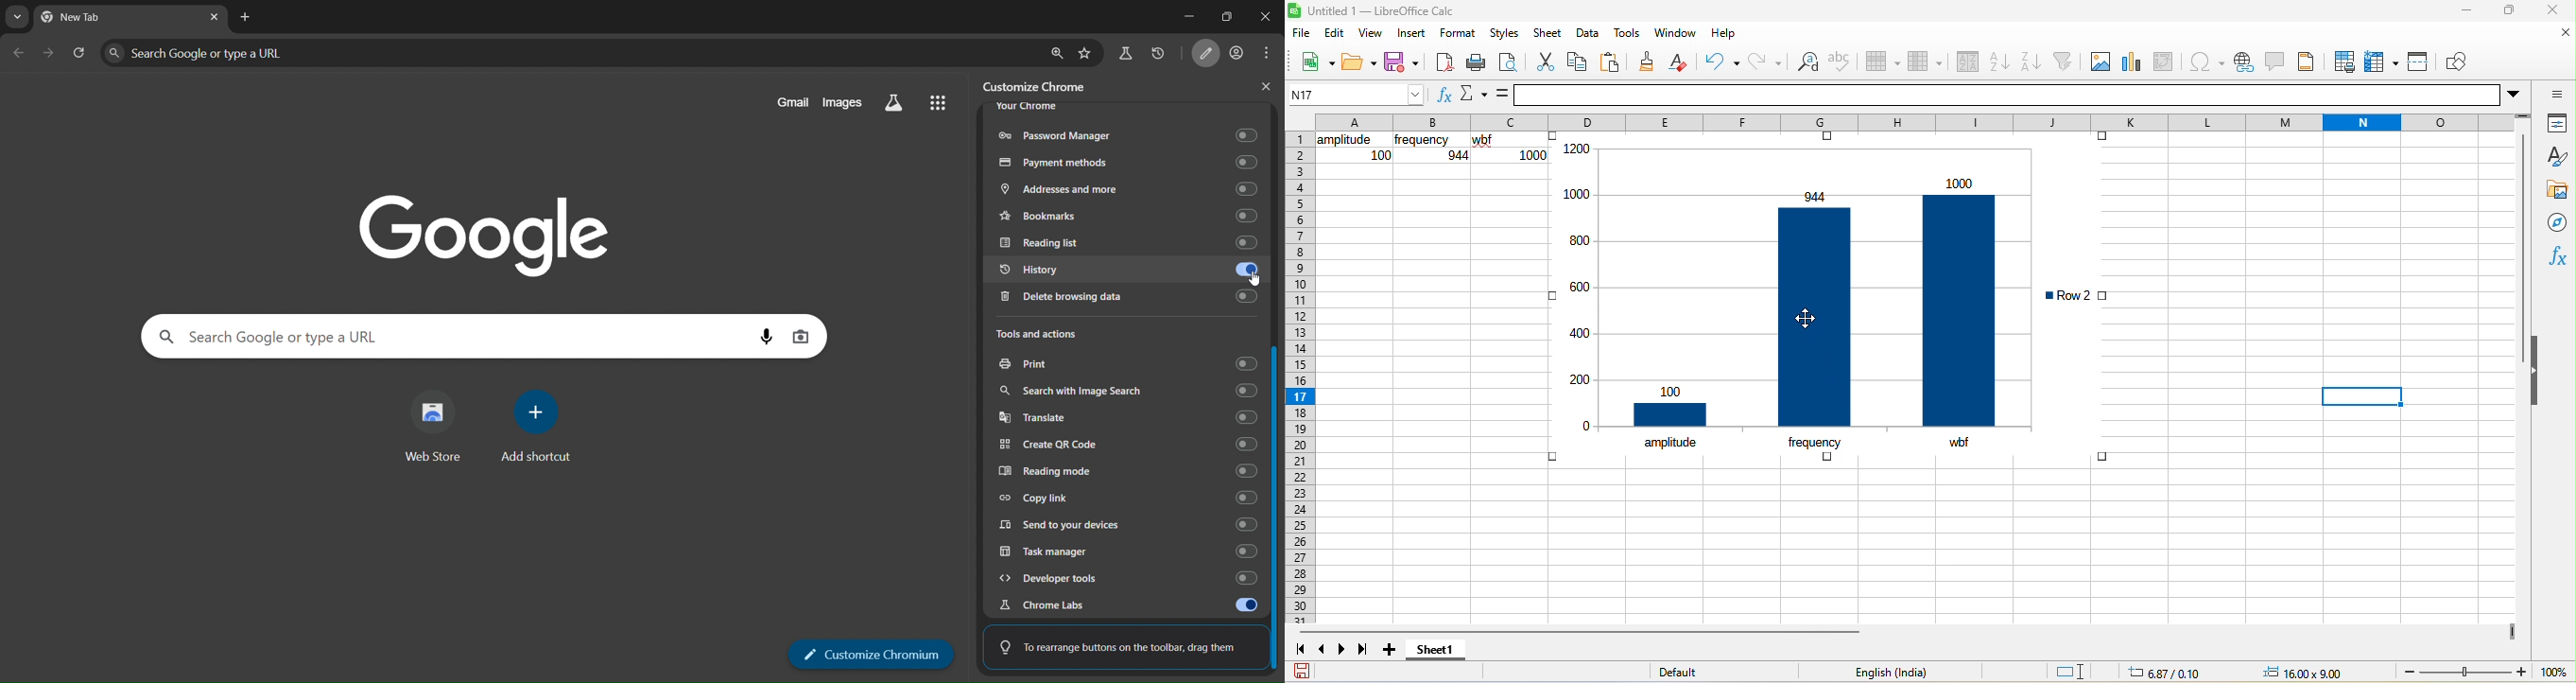 The width and height of the screenshot is (2576, 700). Describe the element at coordinates (2554, 254) in the screenshot. I see `function` at that location.